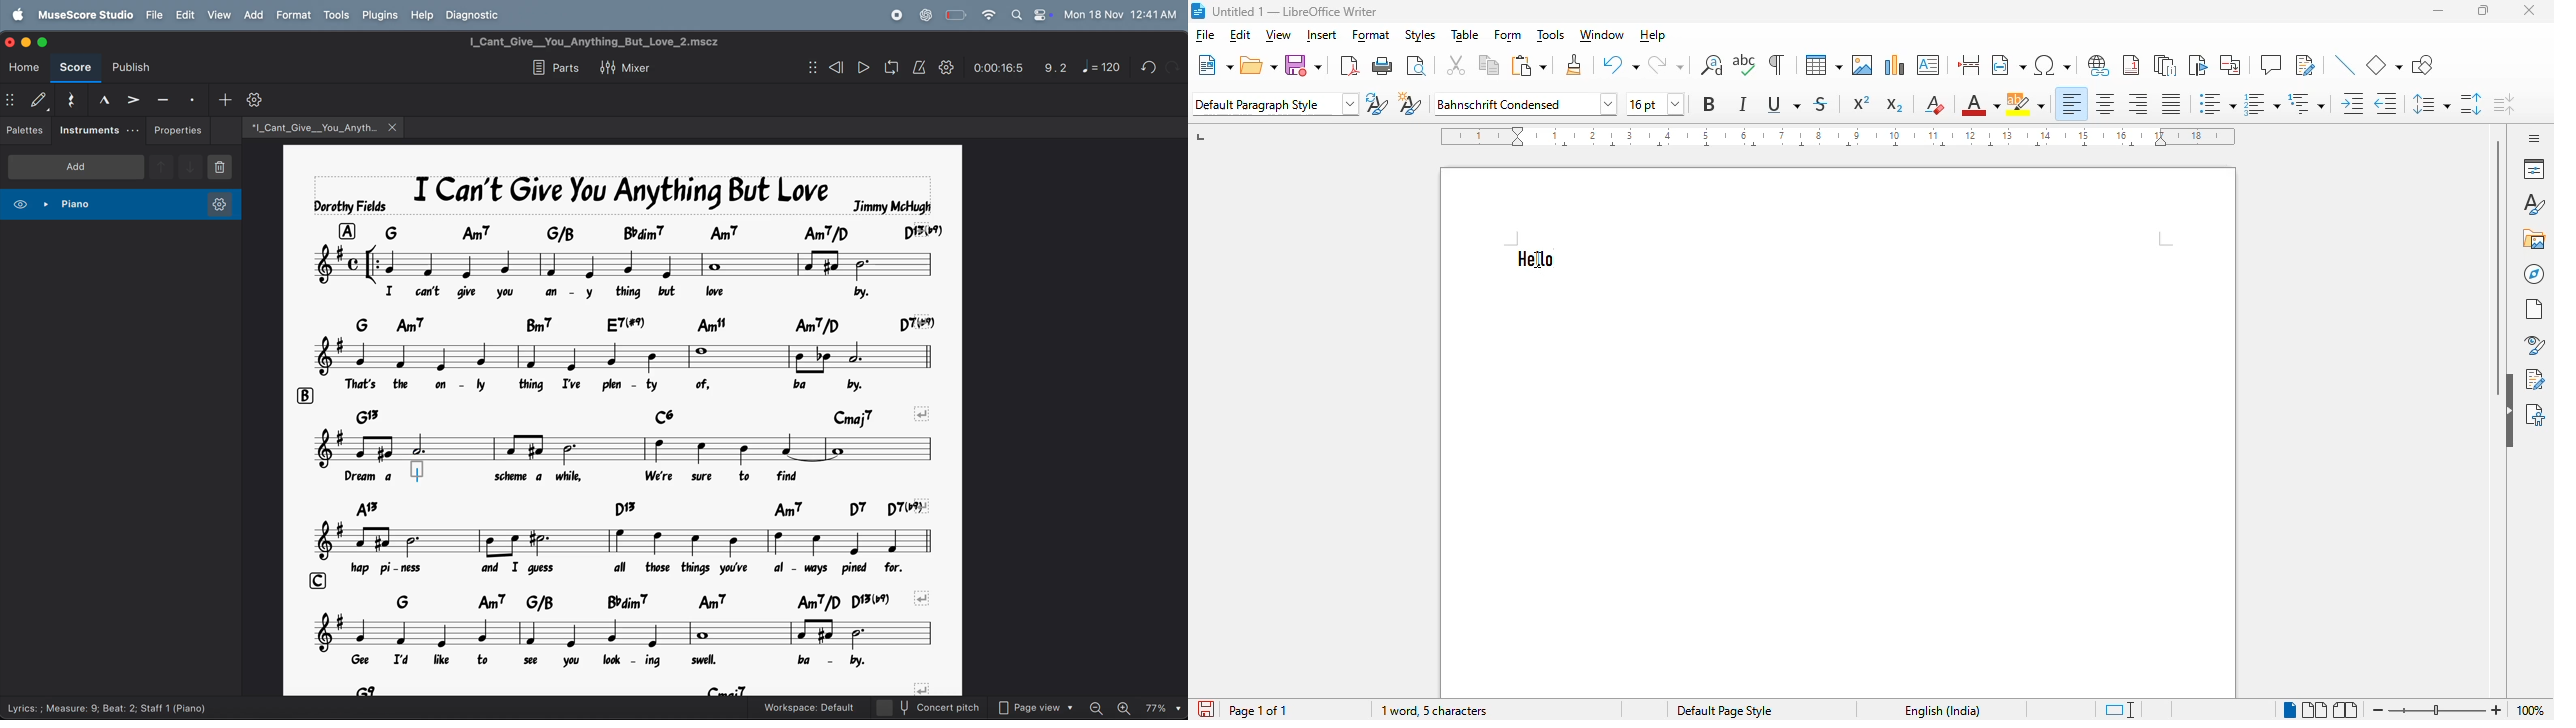 This screenshot has height=728, width=2576. What do you see at coordinates (184, 15) in the screenshot?
I see `edit` at bounding box center [184, 15].